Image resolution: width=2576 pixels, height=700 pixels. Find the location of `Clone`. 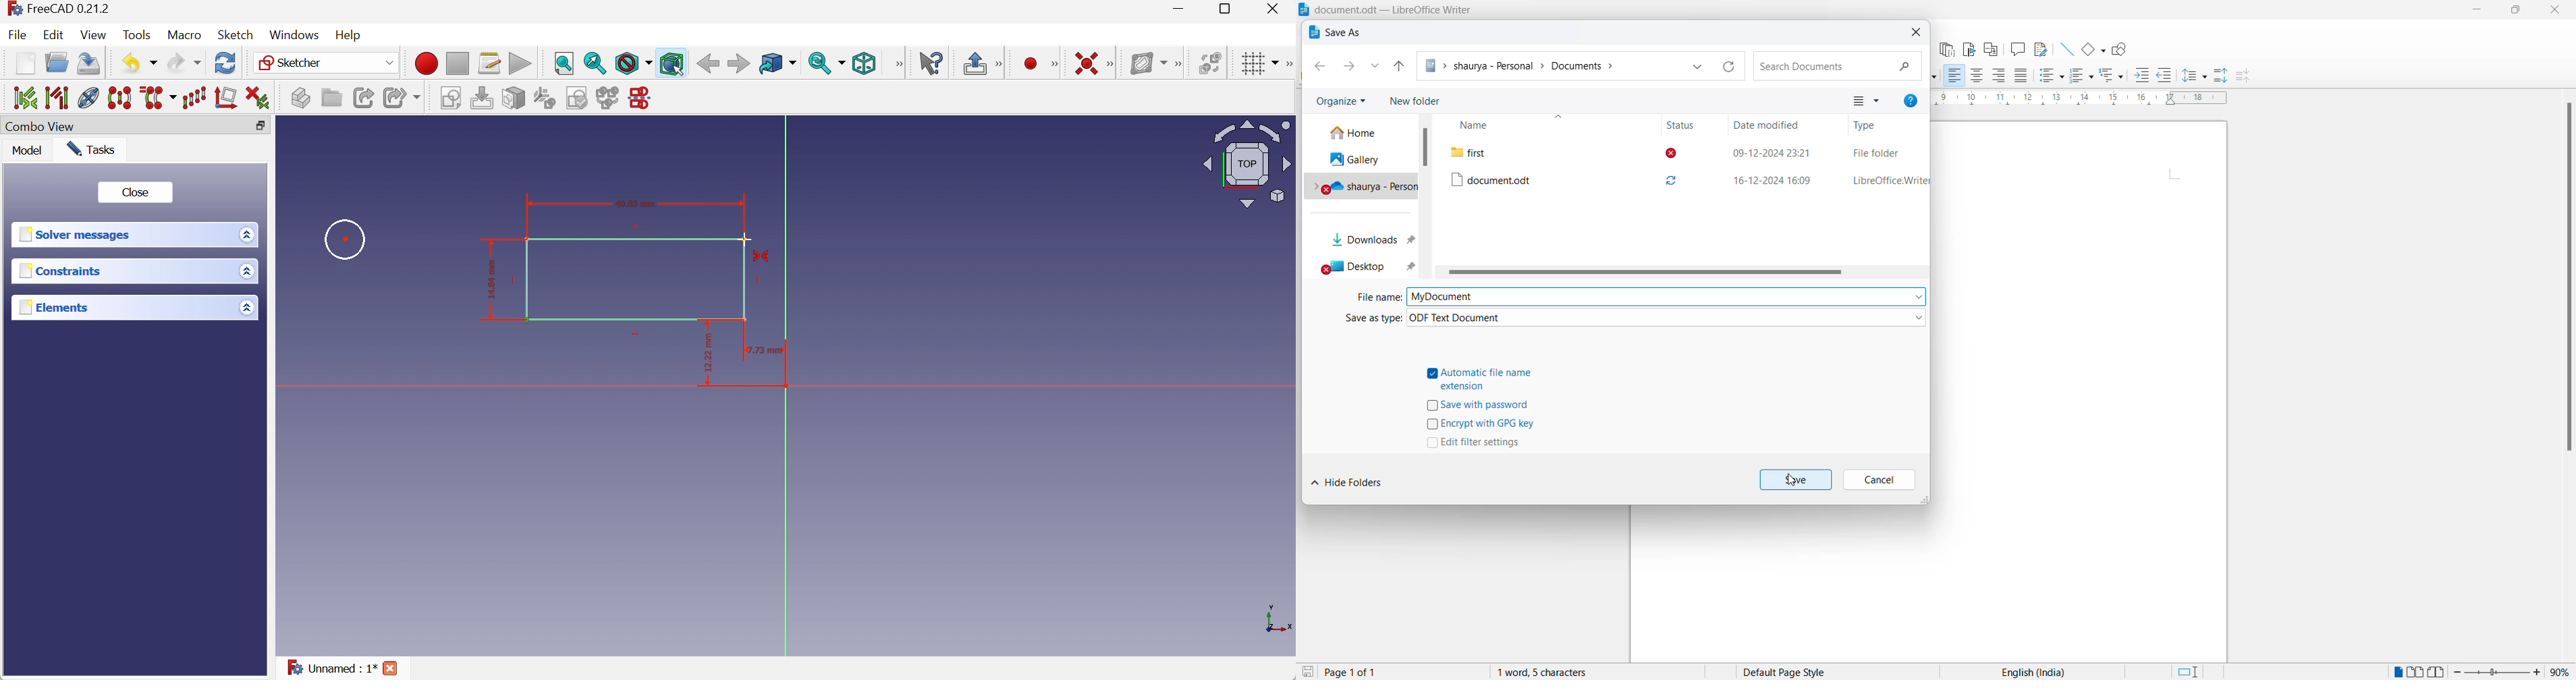

Clone is located at coordinates (160, 98).